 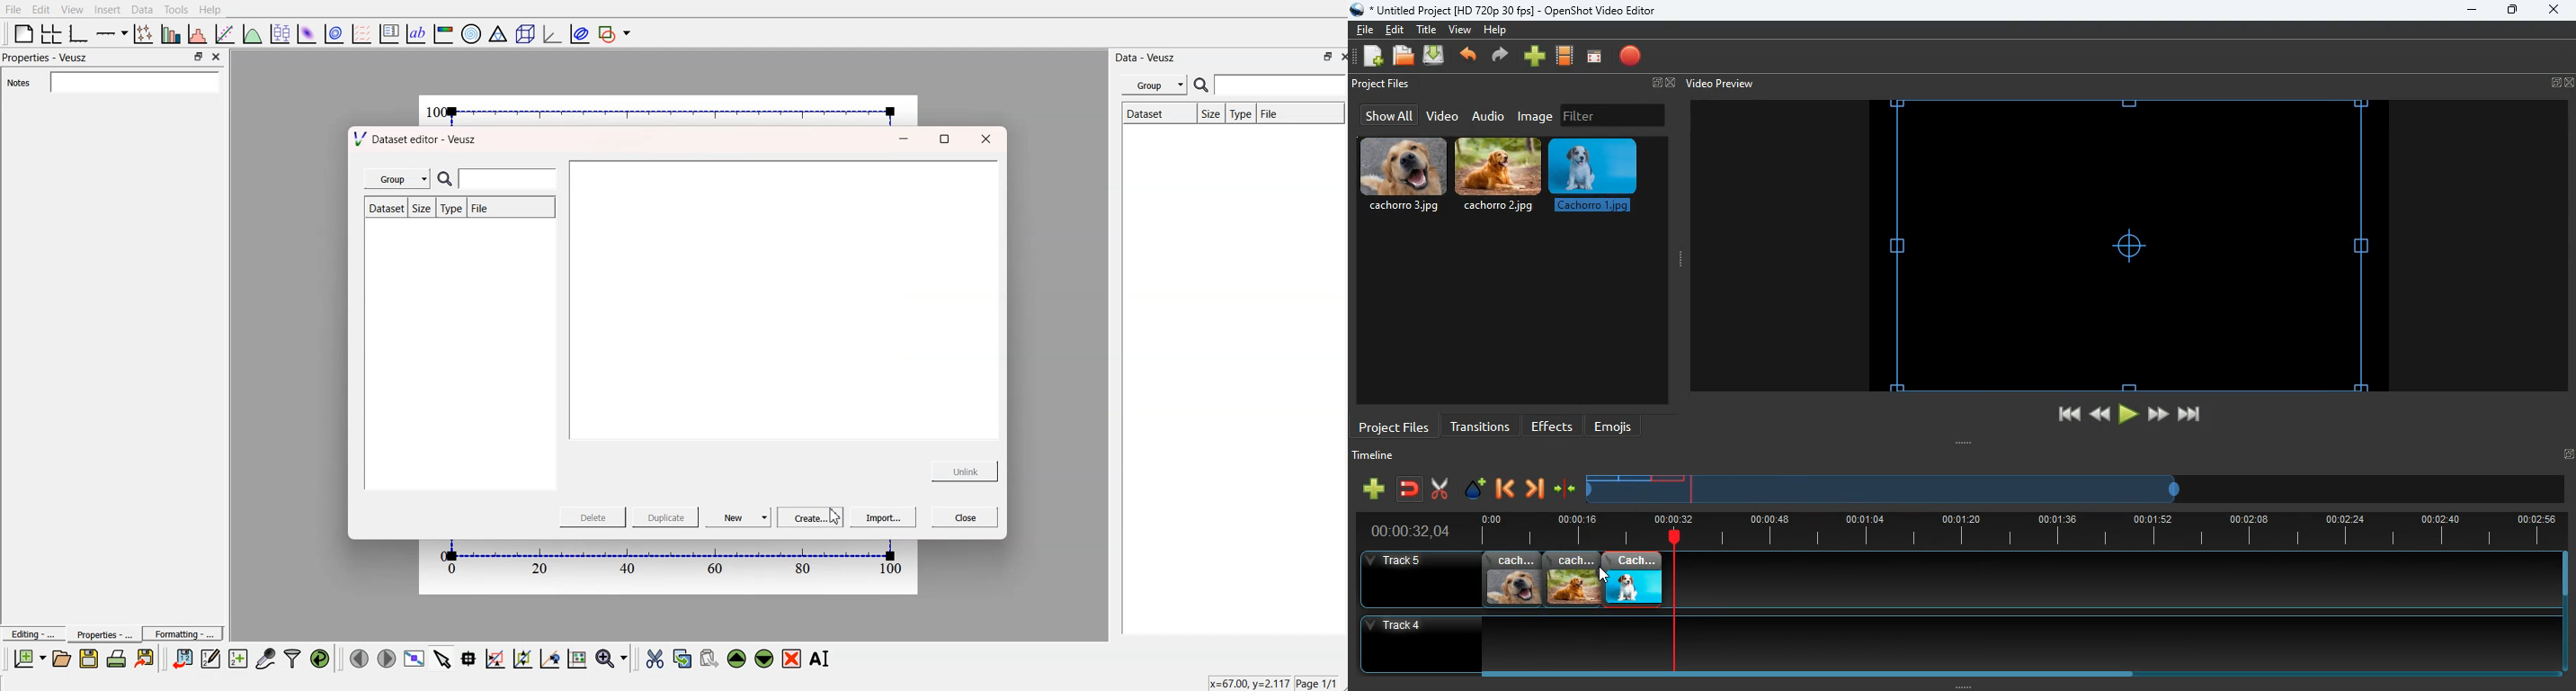 I want to click on File, so click(x=507, y=207).